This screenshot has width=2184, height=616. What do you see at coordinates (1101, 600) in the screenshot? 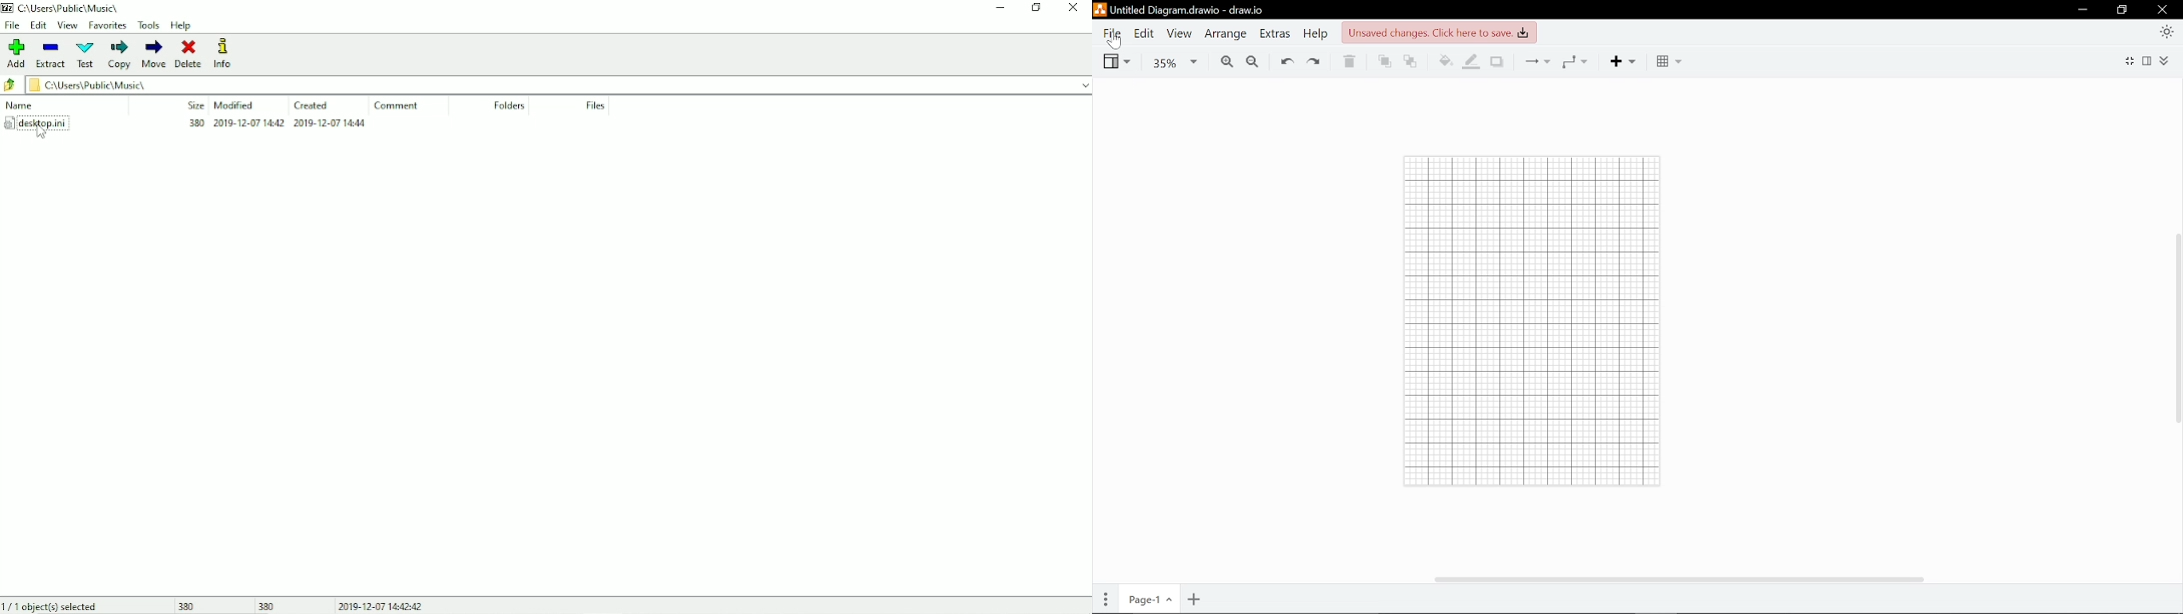
I see `pages` at bounding box center [1101, 600].